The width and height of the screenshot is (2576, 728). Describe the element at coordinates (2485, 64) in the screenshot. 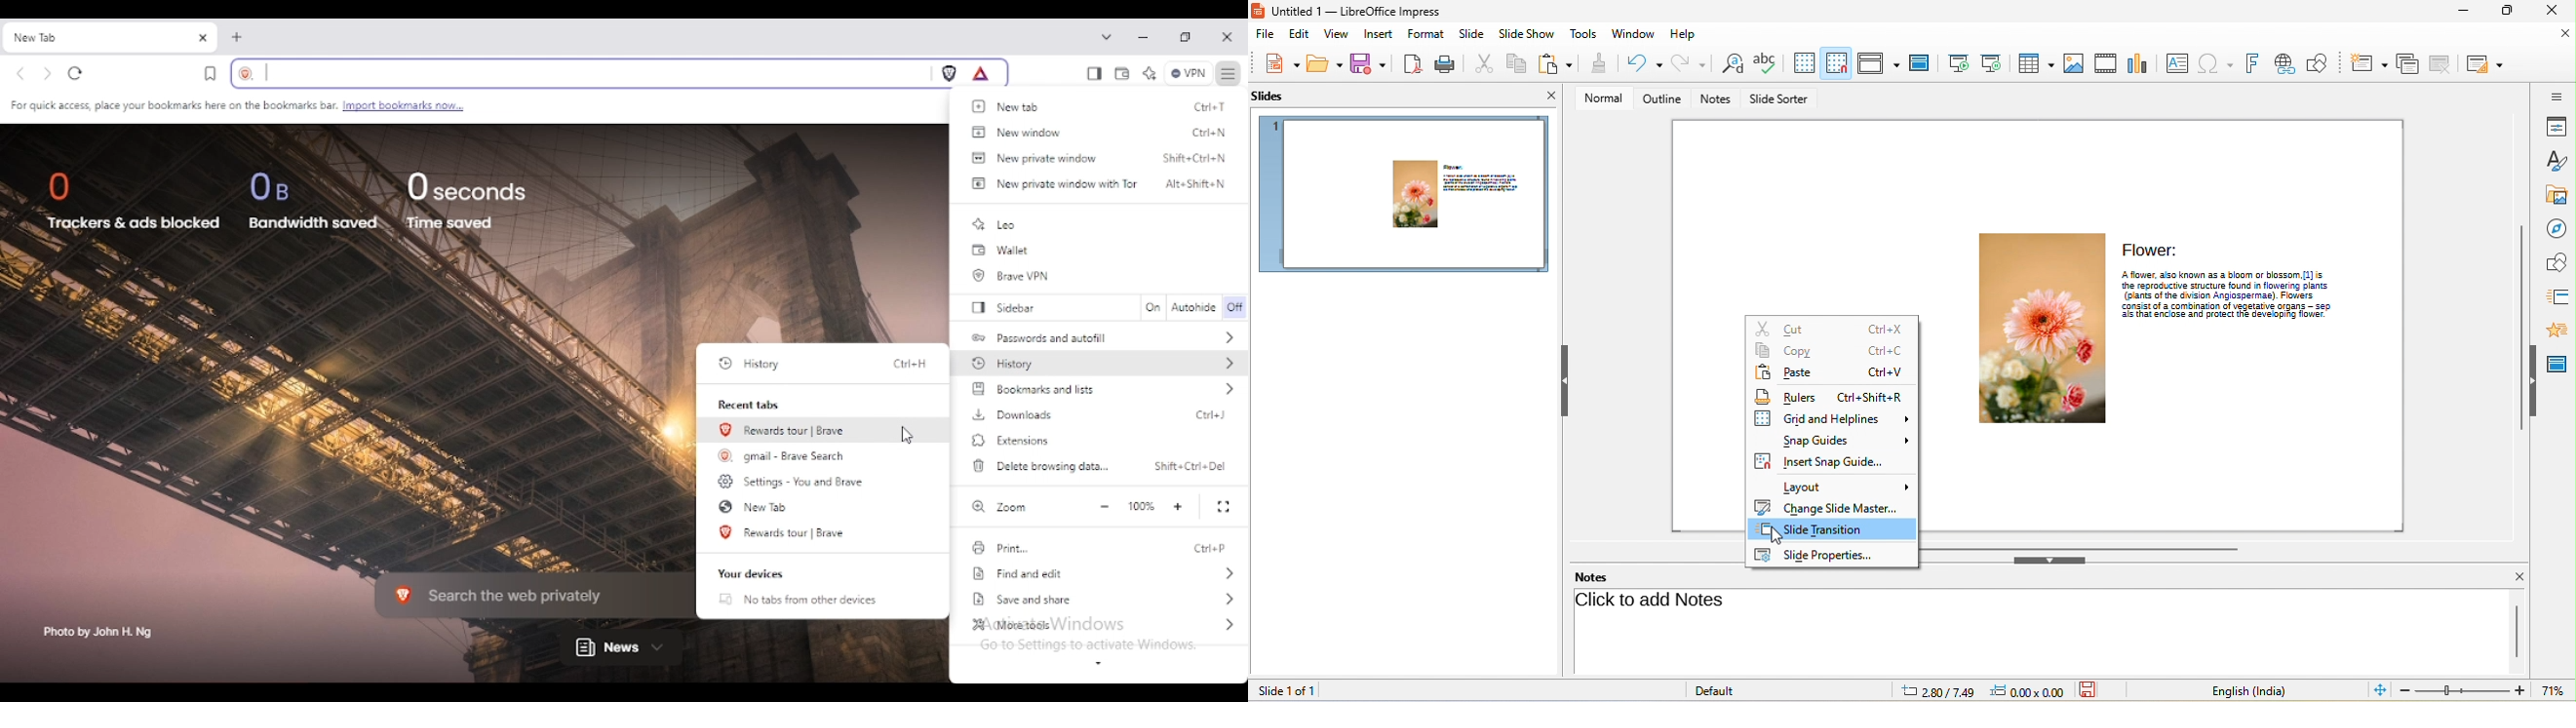

I see `slide layout` at that location.